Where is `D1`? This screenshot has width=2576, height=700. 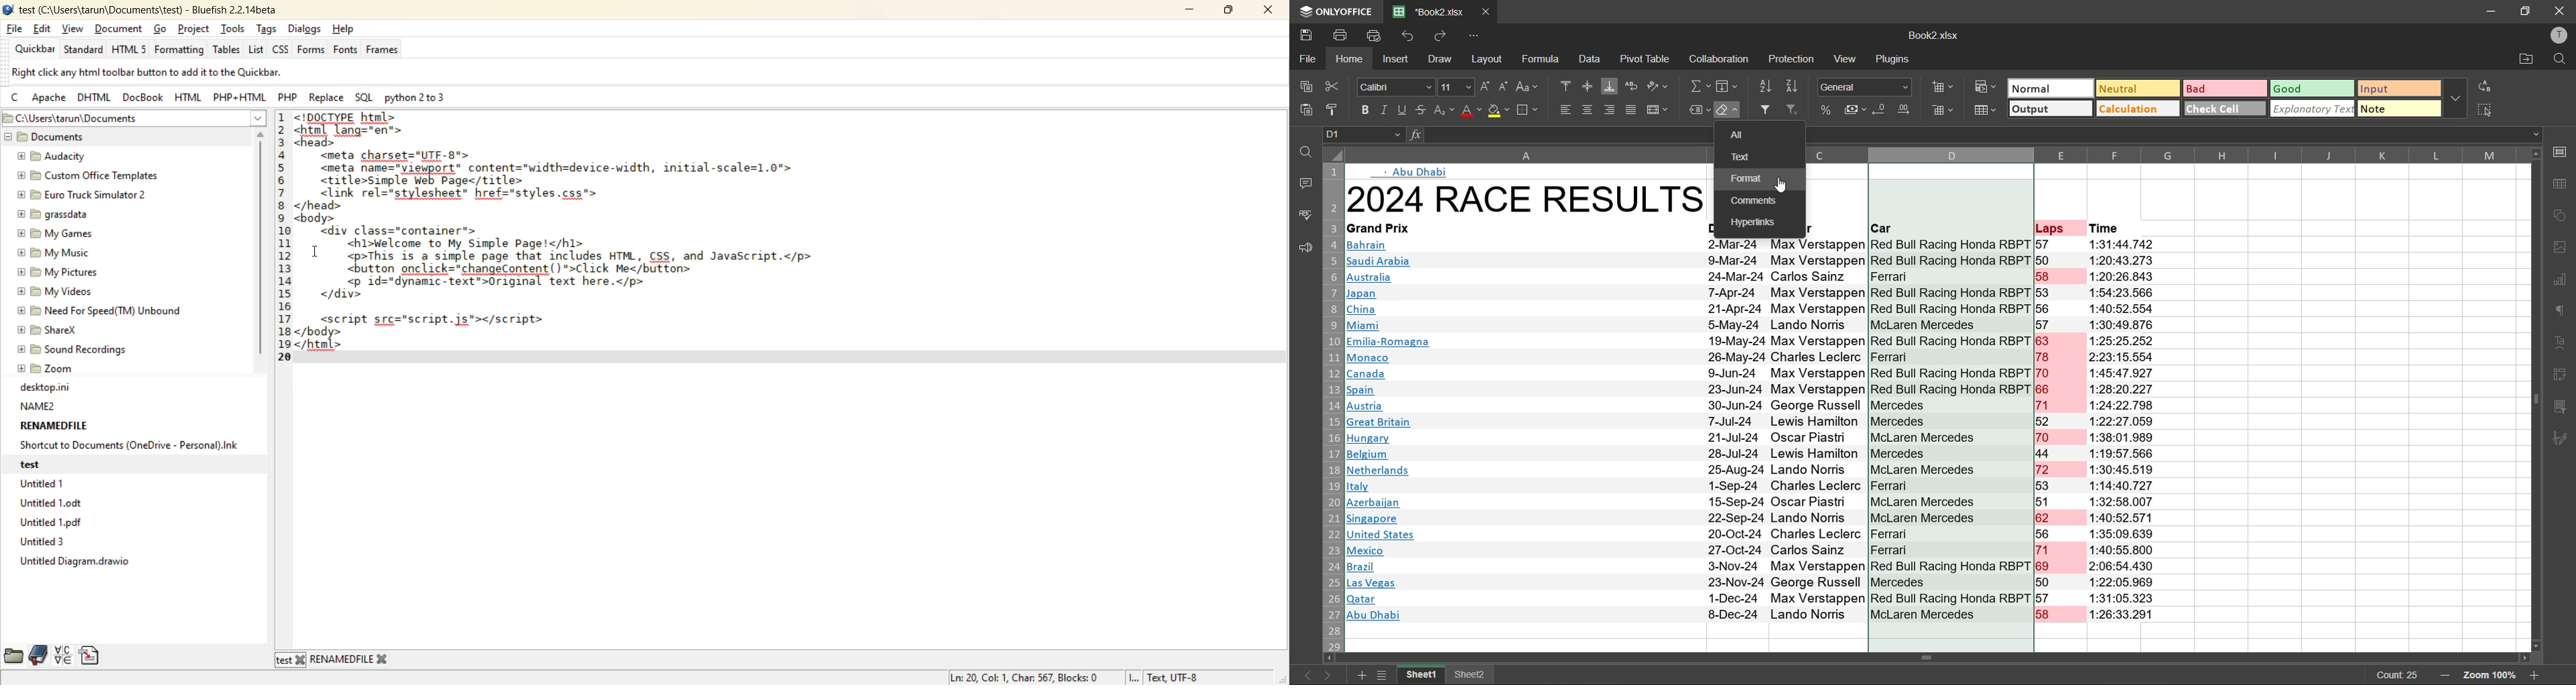 D1 is located at coordinates (1363, 136).